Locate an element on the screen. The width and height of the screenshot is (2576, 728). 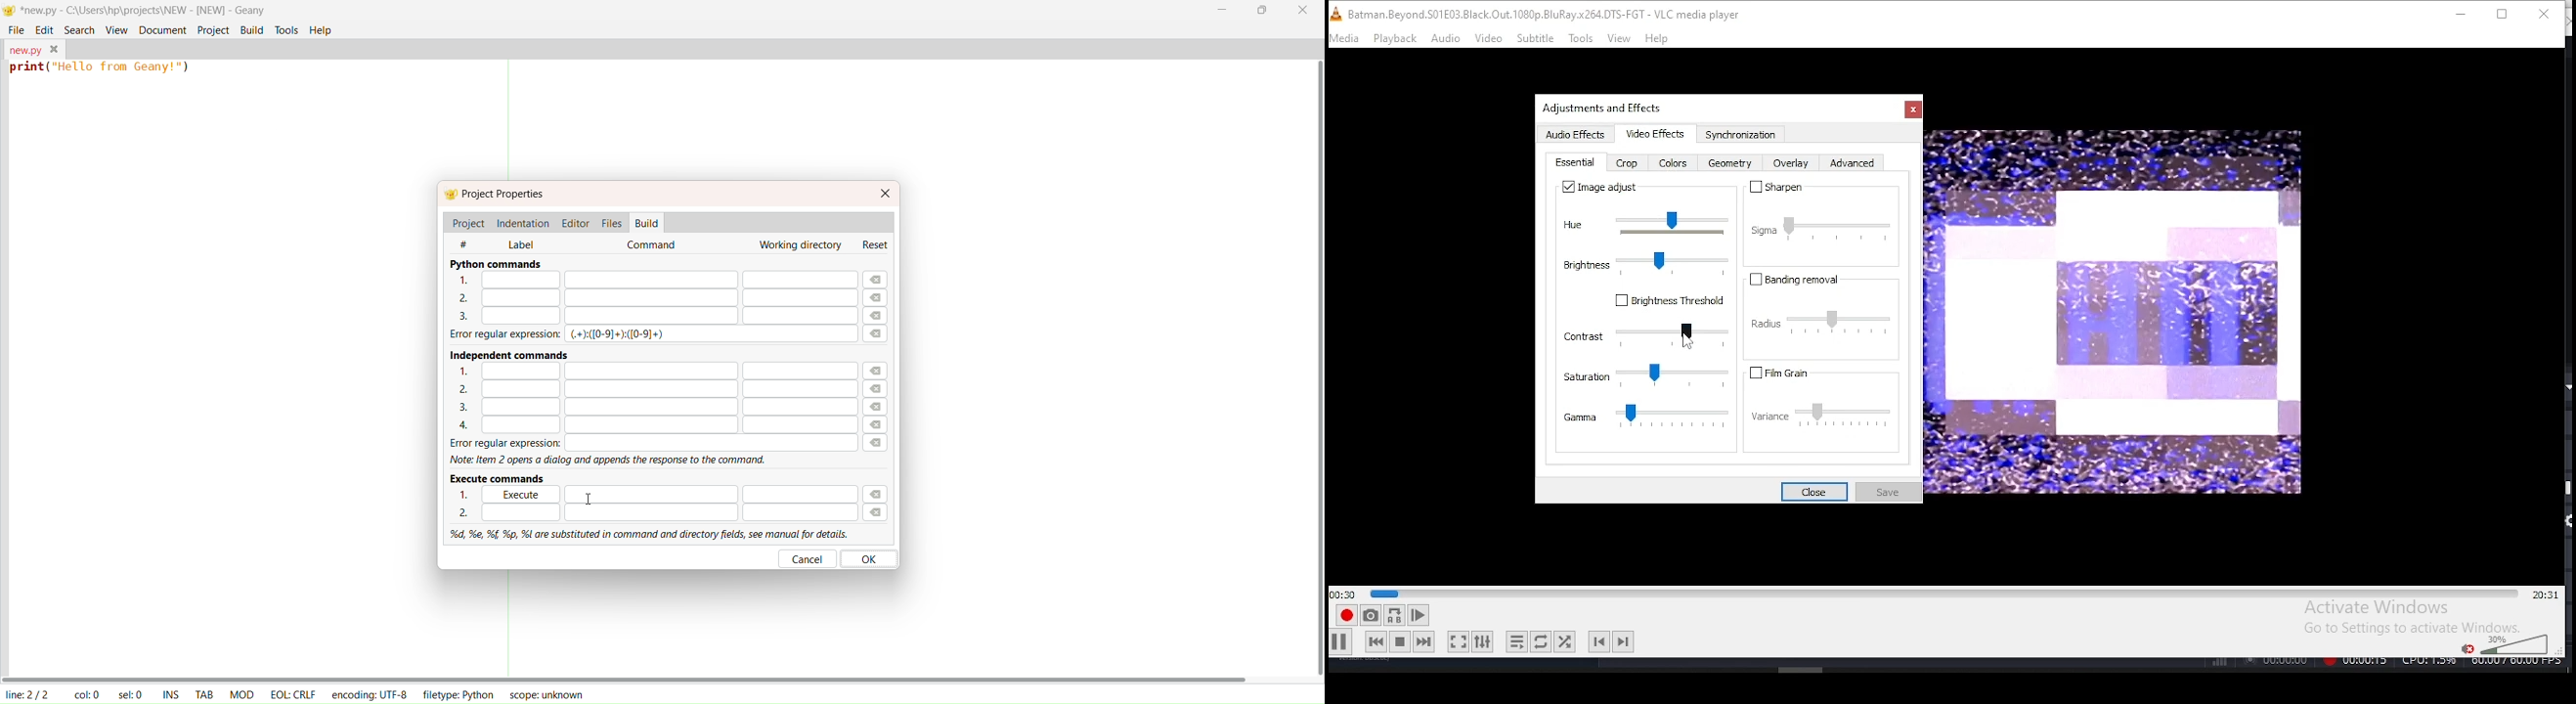
image adjust on/off is located at coordinates (1602, 188).